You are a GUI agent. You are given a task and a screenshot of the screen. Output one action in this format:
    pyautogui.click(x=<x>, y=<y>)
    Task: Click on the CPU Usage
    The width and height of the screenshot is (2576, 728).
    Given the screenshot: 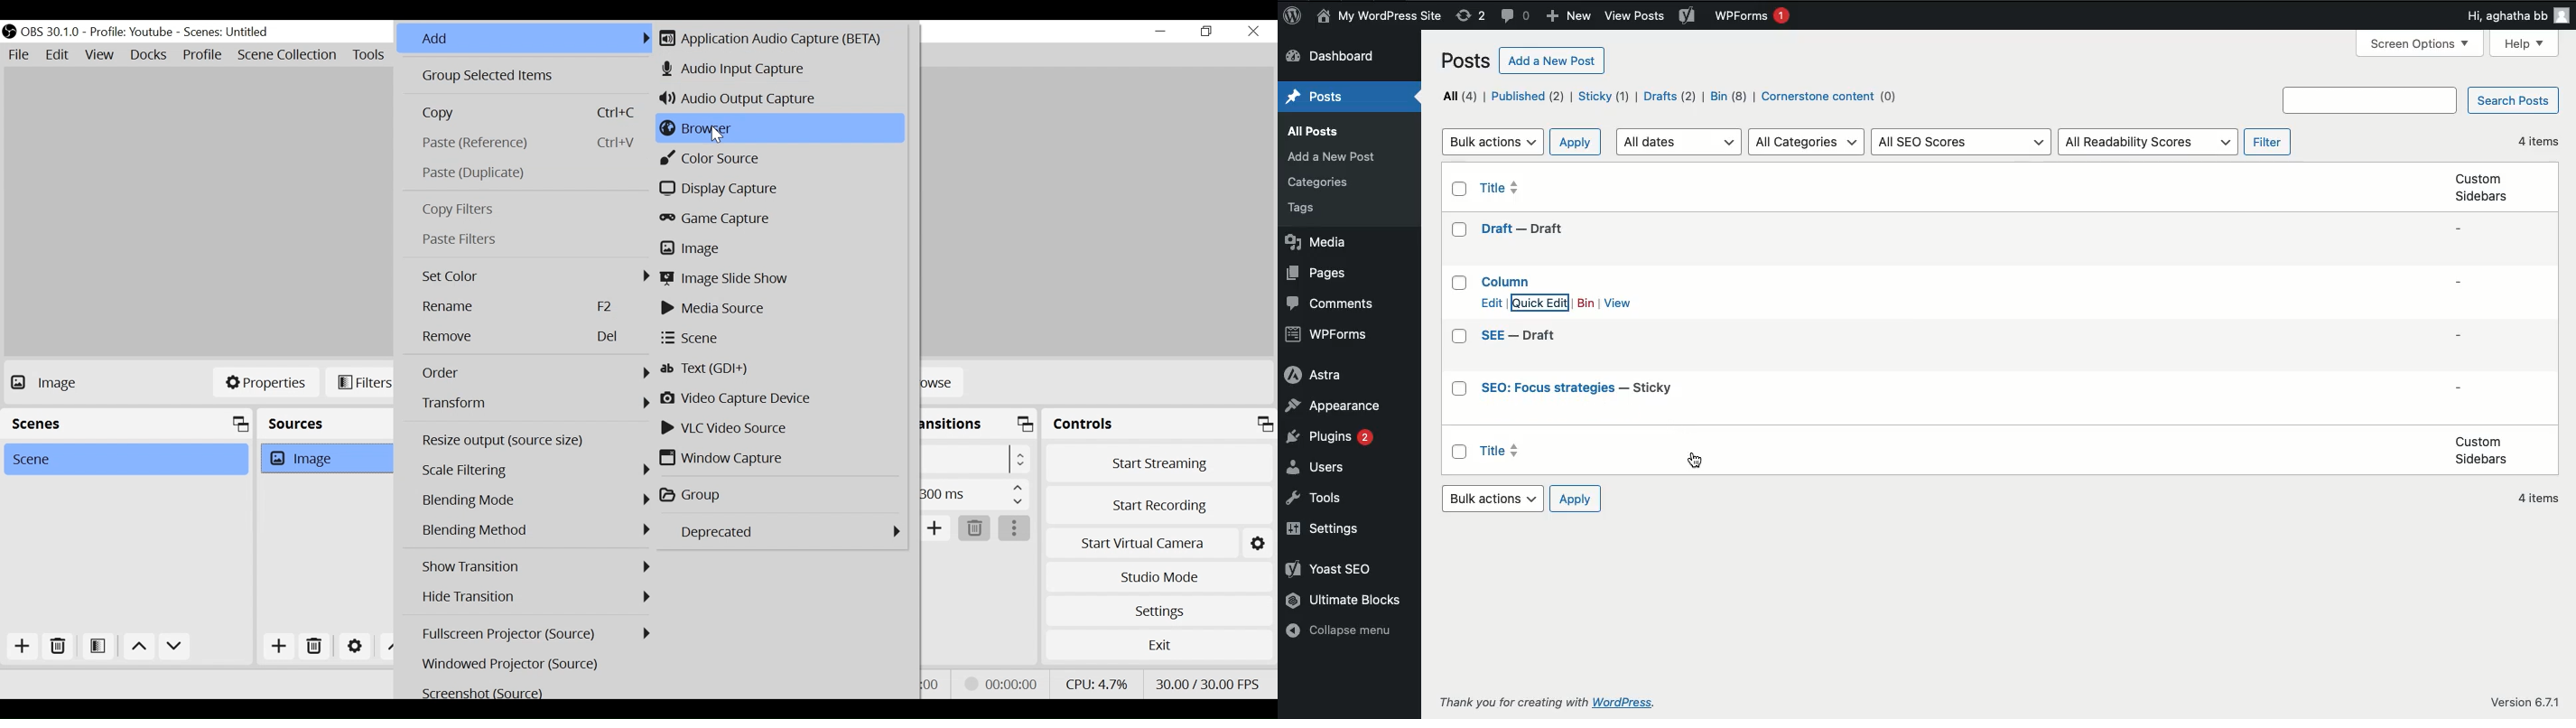 What is the action you would take?
    pyautogui.click(x=1101, y=684)
    